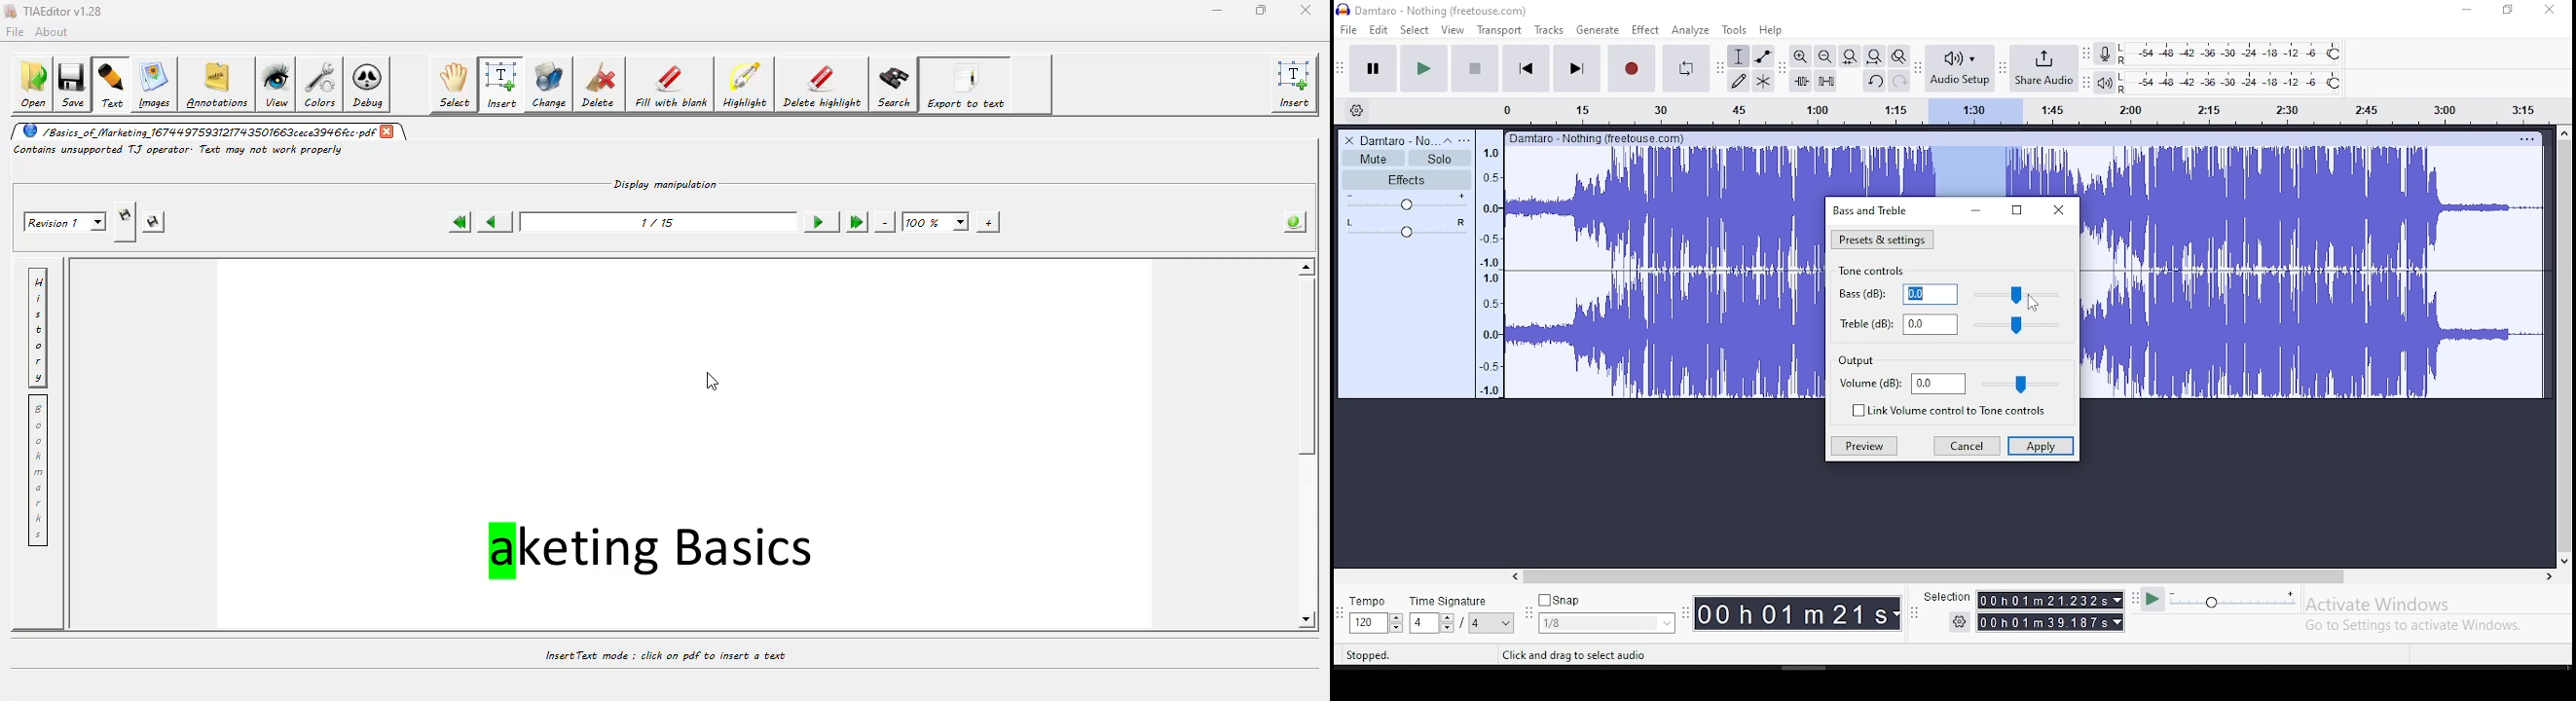 This screenshot has width=2576, height=728. Describe the element at coordinates (1856, 410) in the screenshot. I see `unchecked` at that location.